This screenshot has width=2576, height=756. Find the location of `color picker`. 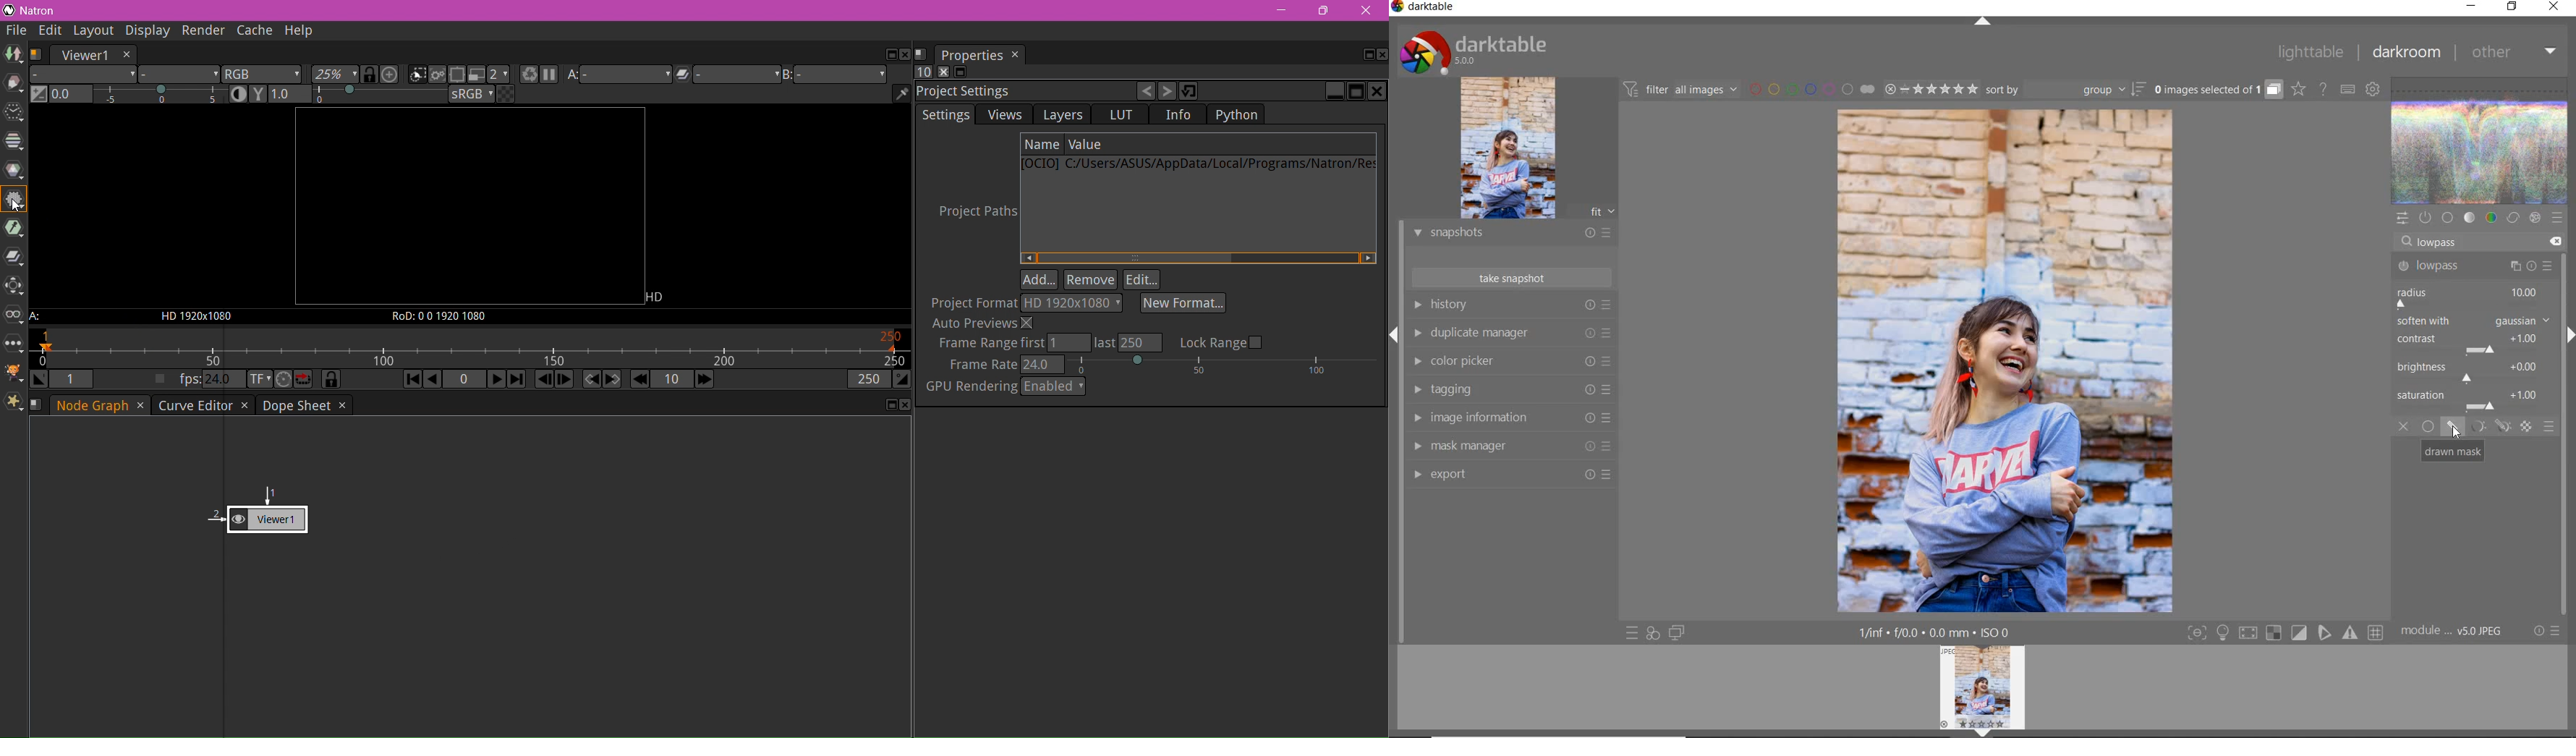

color picker is located at coordinates (1509, 363).